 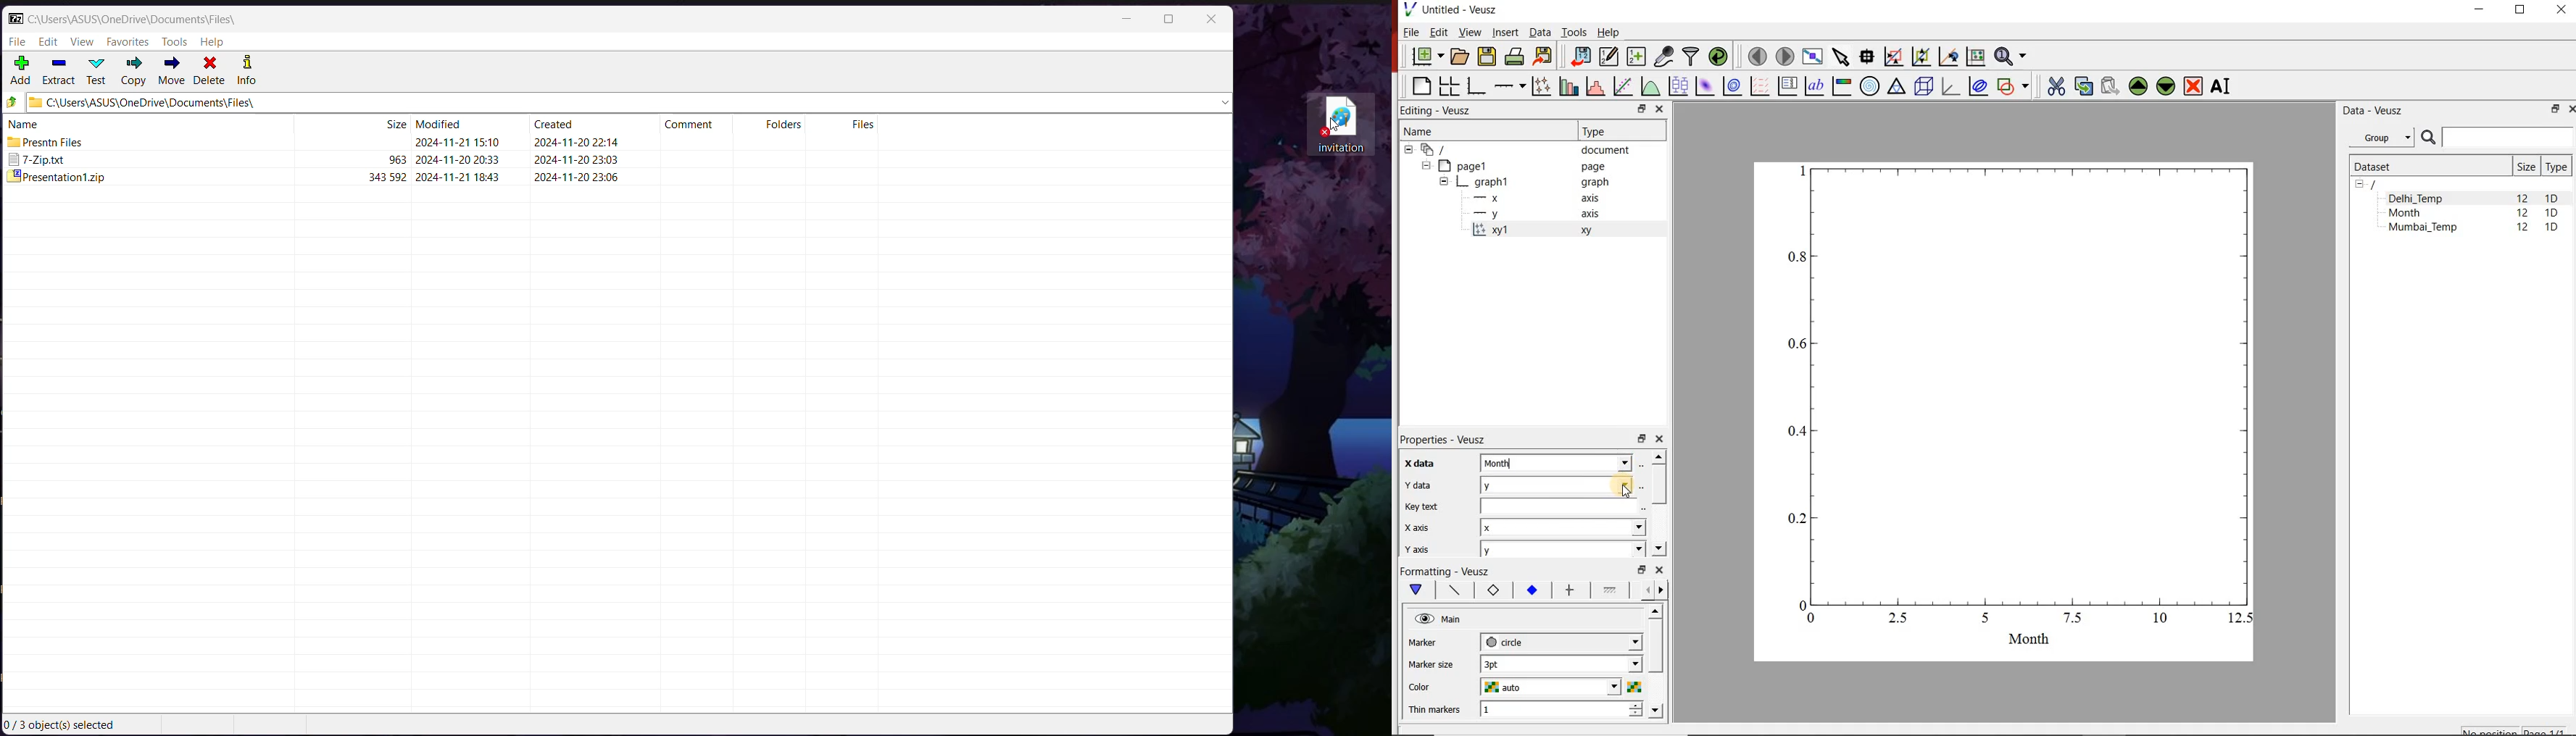 What do you see at coordinates (1562, 551) in the screenshot?
I see `y` at bounding box center [1562, 551].